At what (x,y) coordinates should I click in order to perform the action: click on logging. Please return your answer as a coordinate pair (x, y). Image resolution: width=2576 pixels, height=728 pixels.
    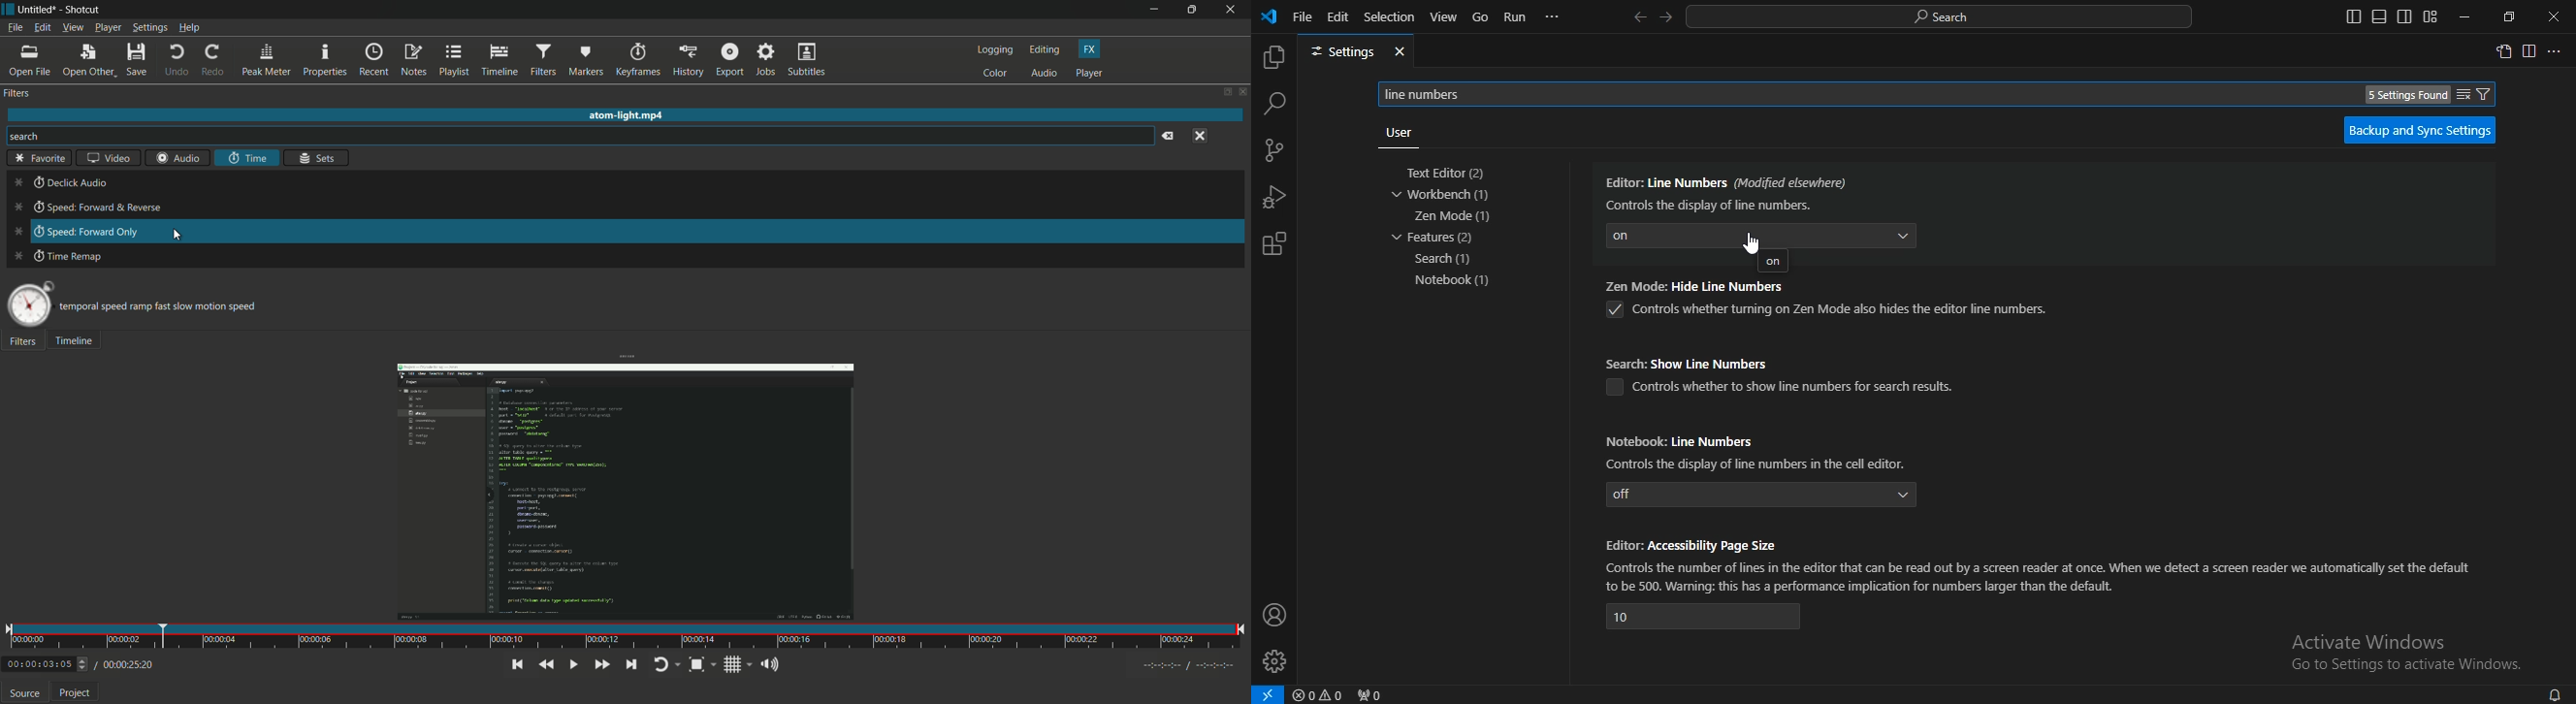
    Looking at the image, I should click on (994, 51).